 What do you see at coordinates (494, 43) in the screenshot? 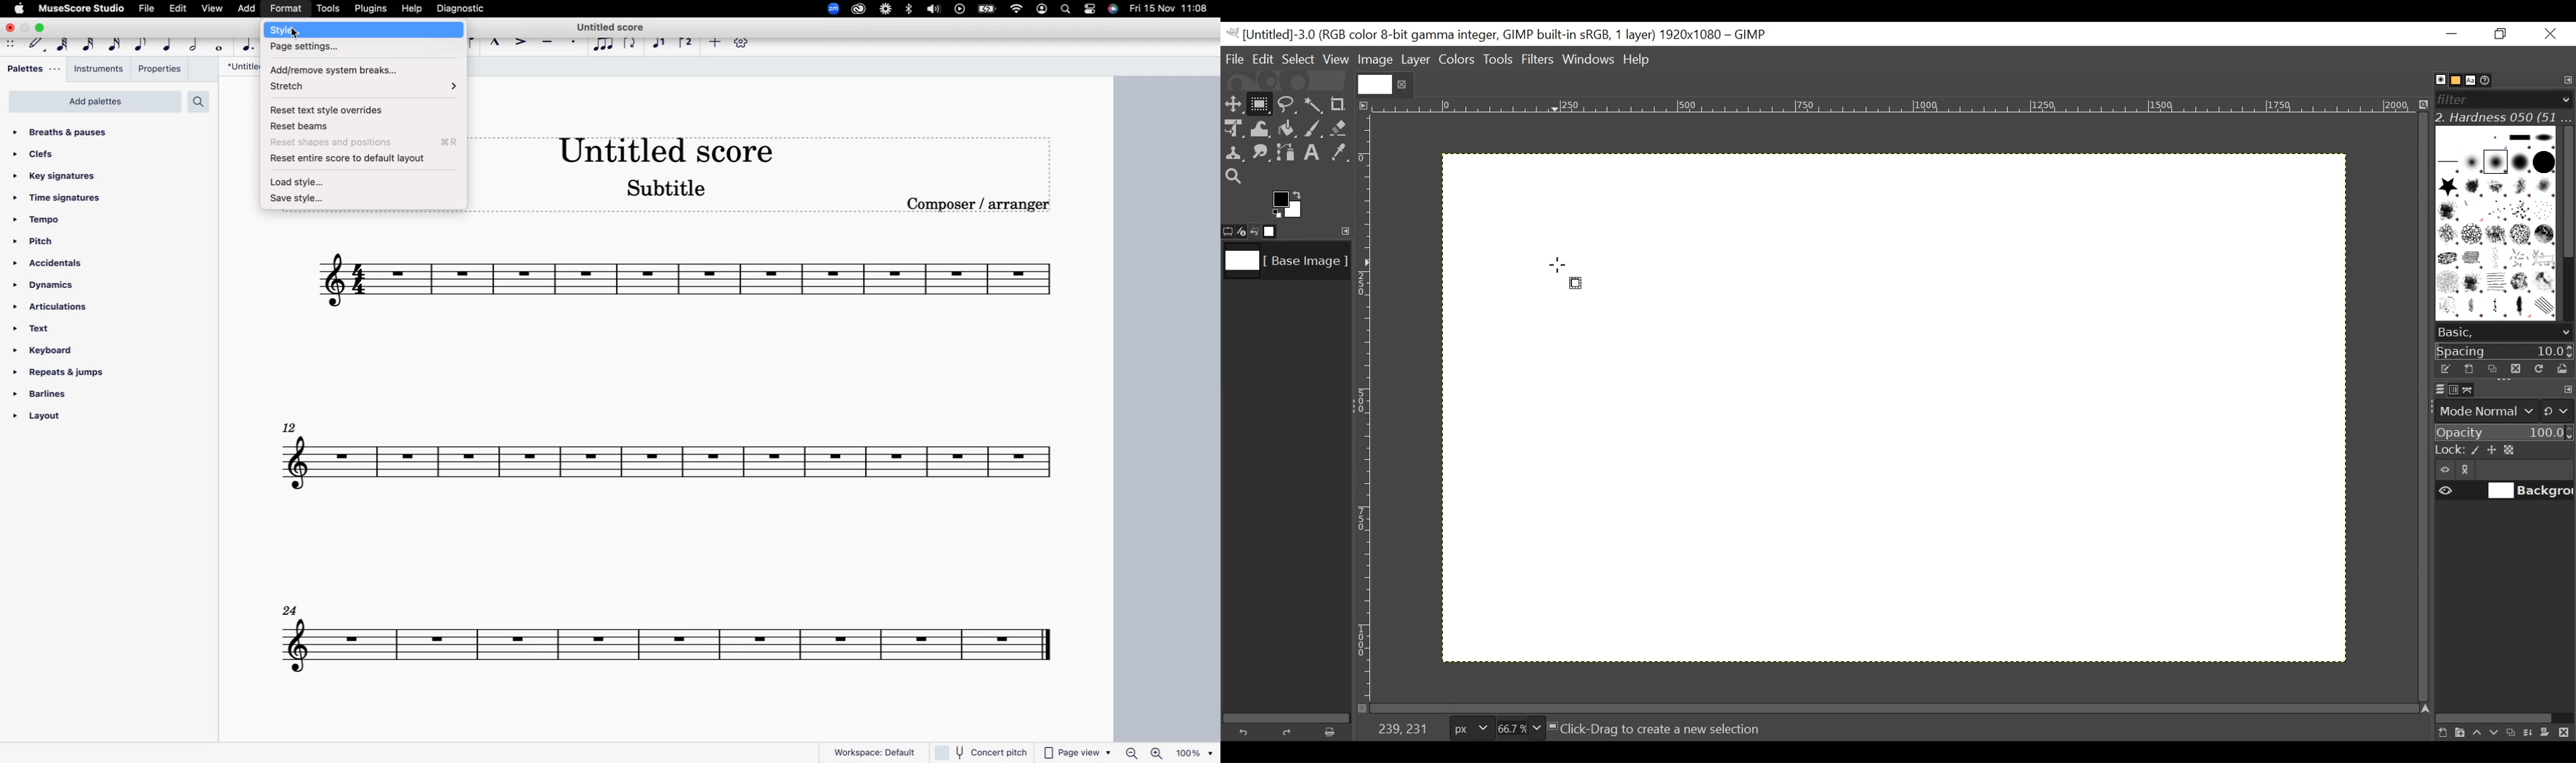
I see `marcatto` at bounding box center [494, 43].